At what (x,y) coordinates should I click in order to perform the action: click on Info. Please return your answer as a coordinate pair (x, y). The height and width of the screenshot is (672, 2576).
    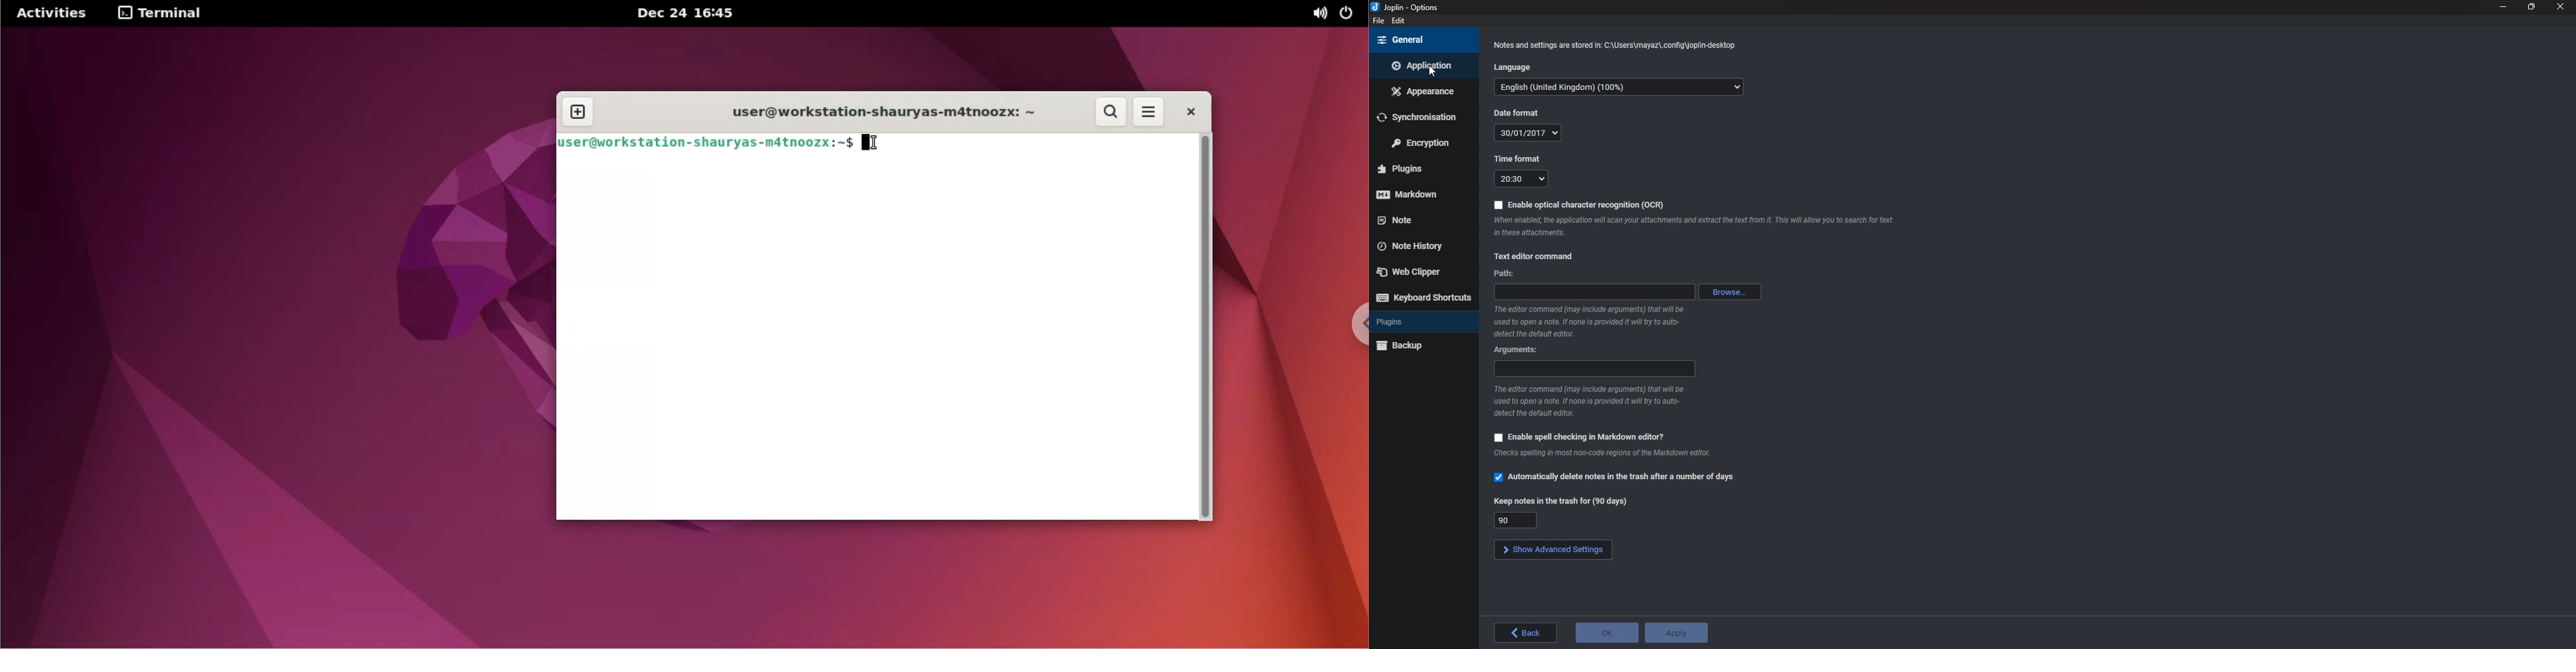
    Looking at the image, I should click on (1694, 226).